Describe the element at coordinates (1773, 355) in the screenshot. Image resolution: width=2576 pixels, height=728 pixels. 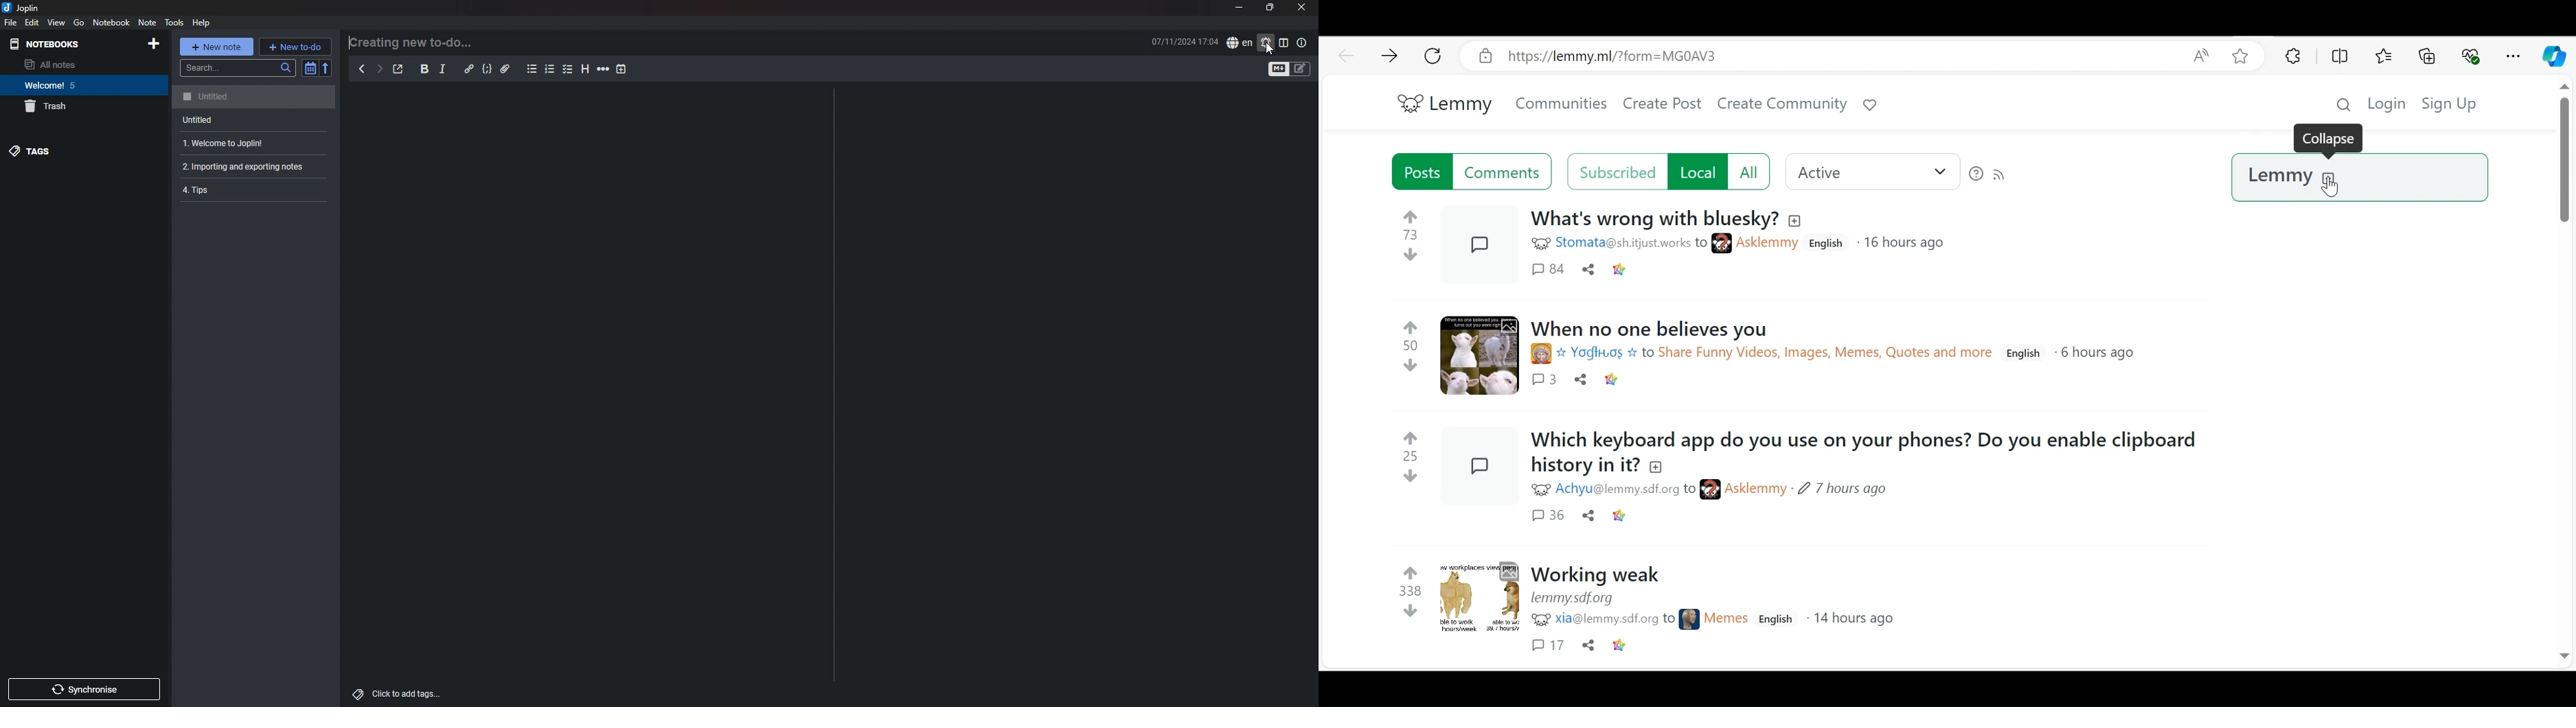
I see `links` at that location.